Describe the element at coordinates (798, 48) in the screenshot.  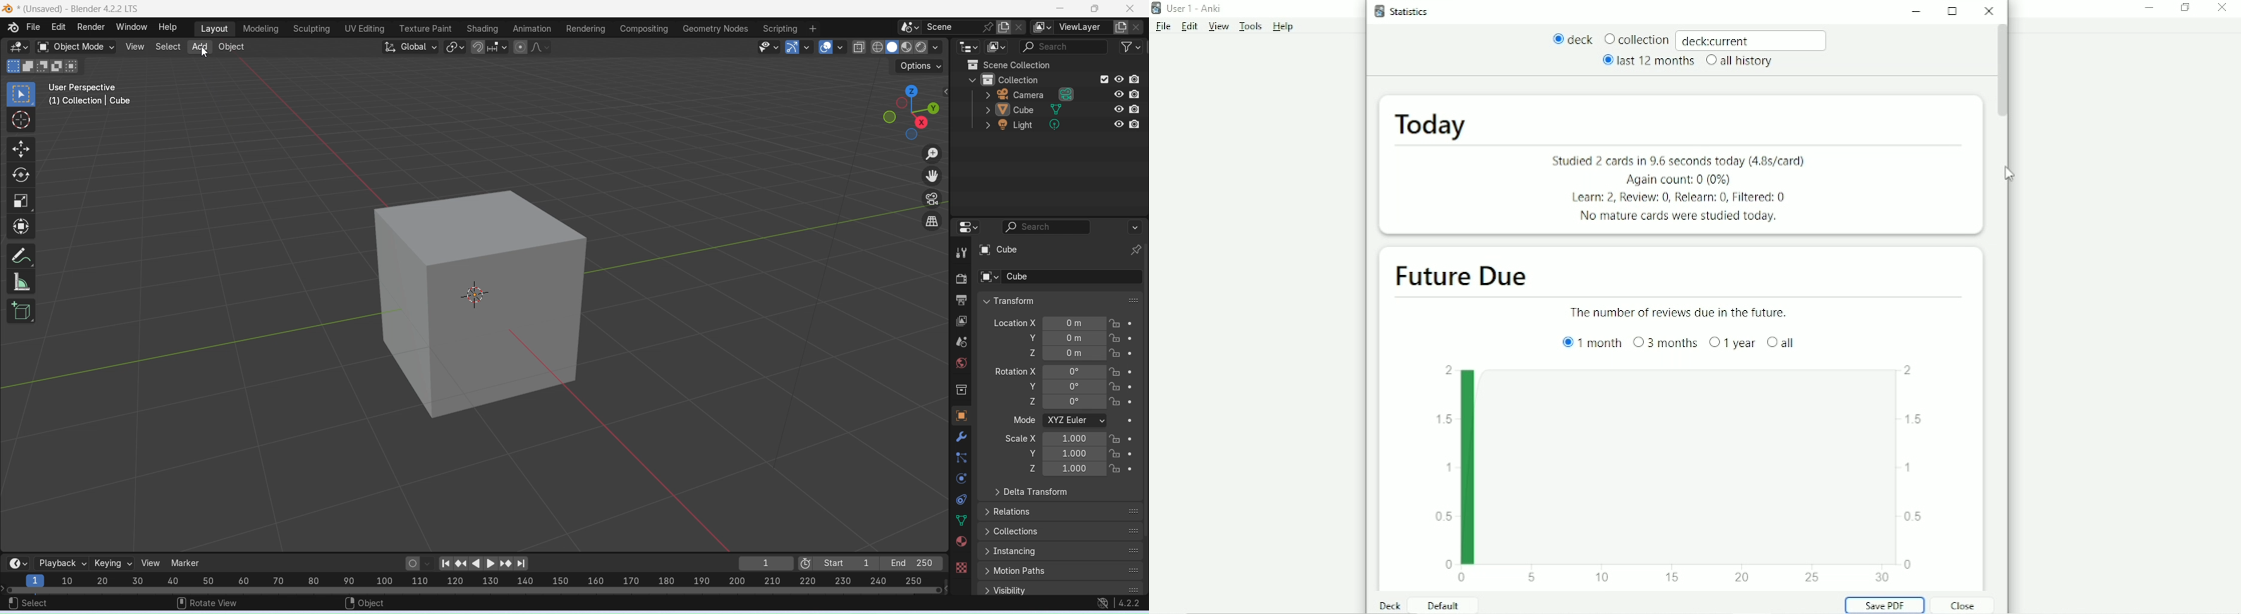
I see `Show gizmo` at that location.